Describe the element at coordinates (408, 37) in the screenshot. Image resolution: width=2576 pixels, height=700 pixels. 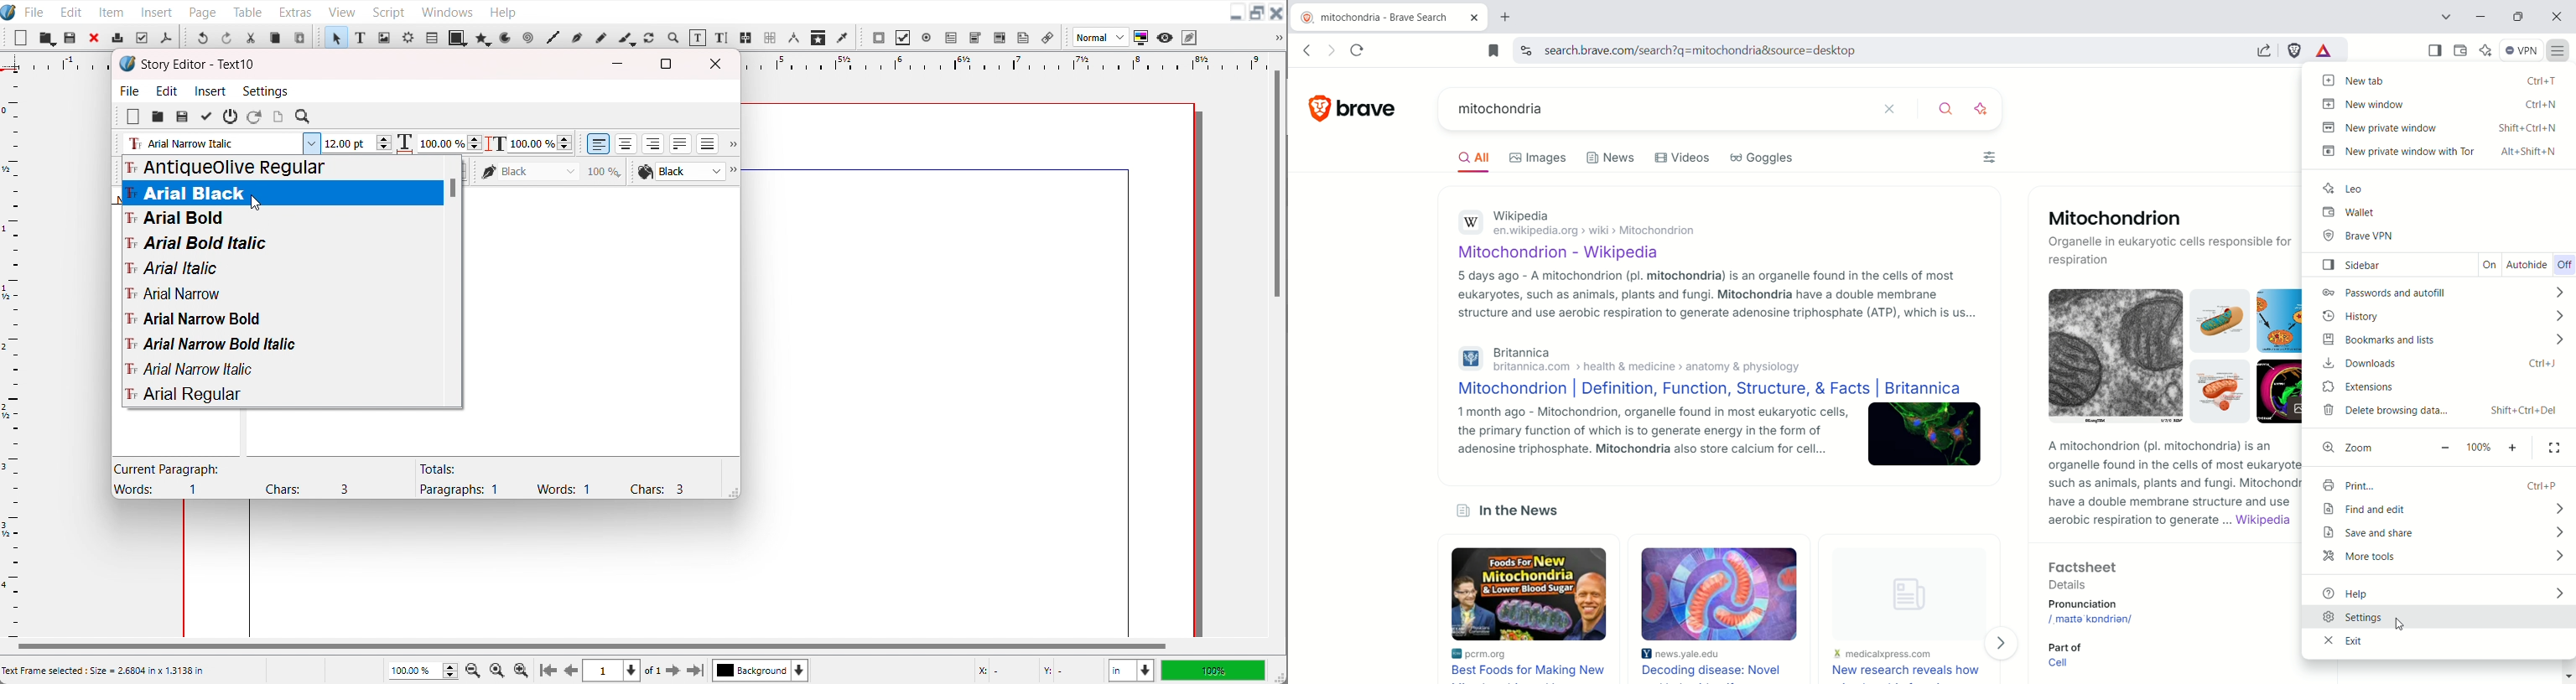
I see `Render Frame` at that location.